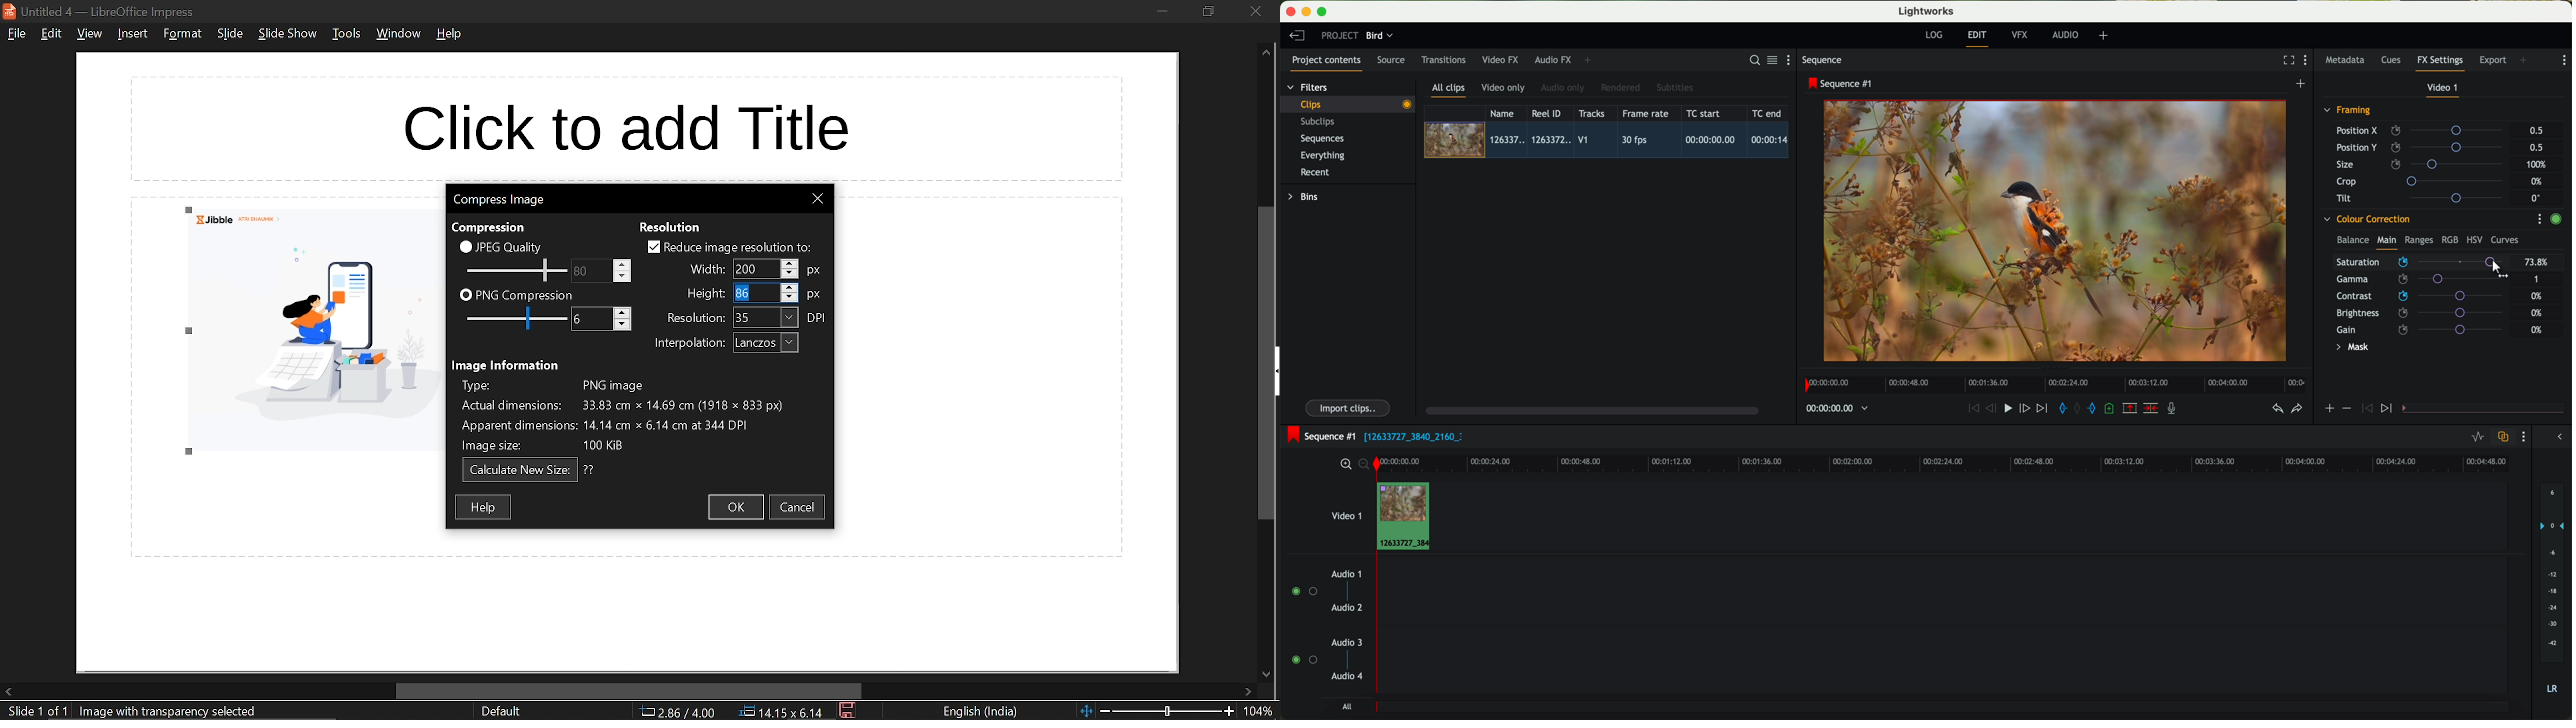  Describe the element at coordinates (1157, 711) in the screenshot. I see `change zoom` at that location.